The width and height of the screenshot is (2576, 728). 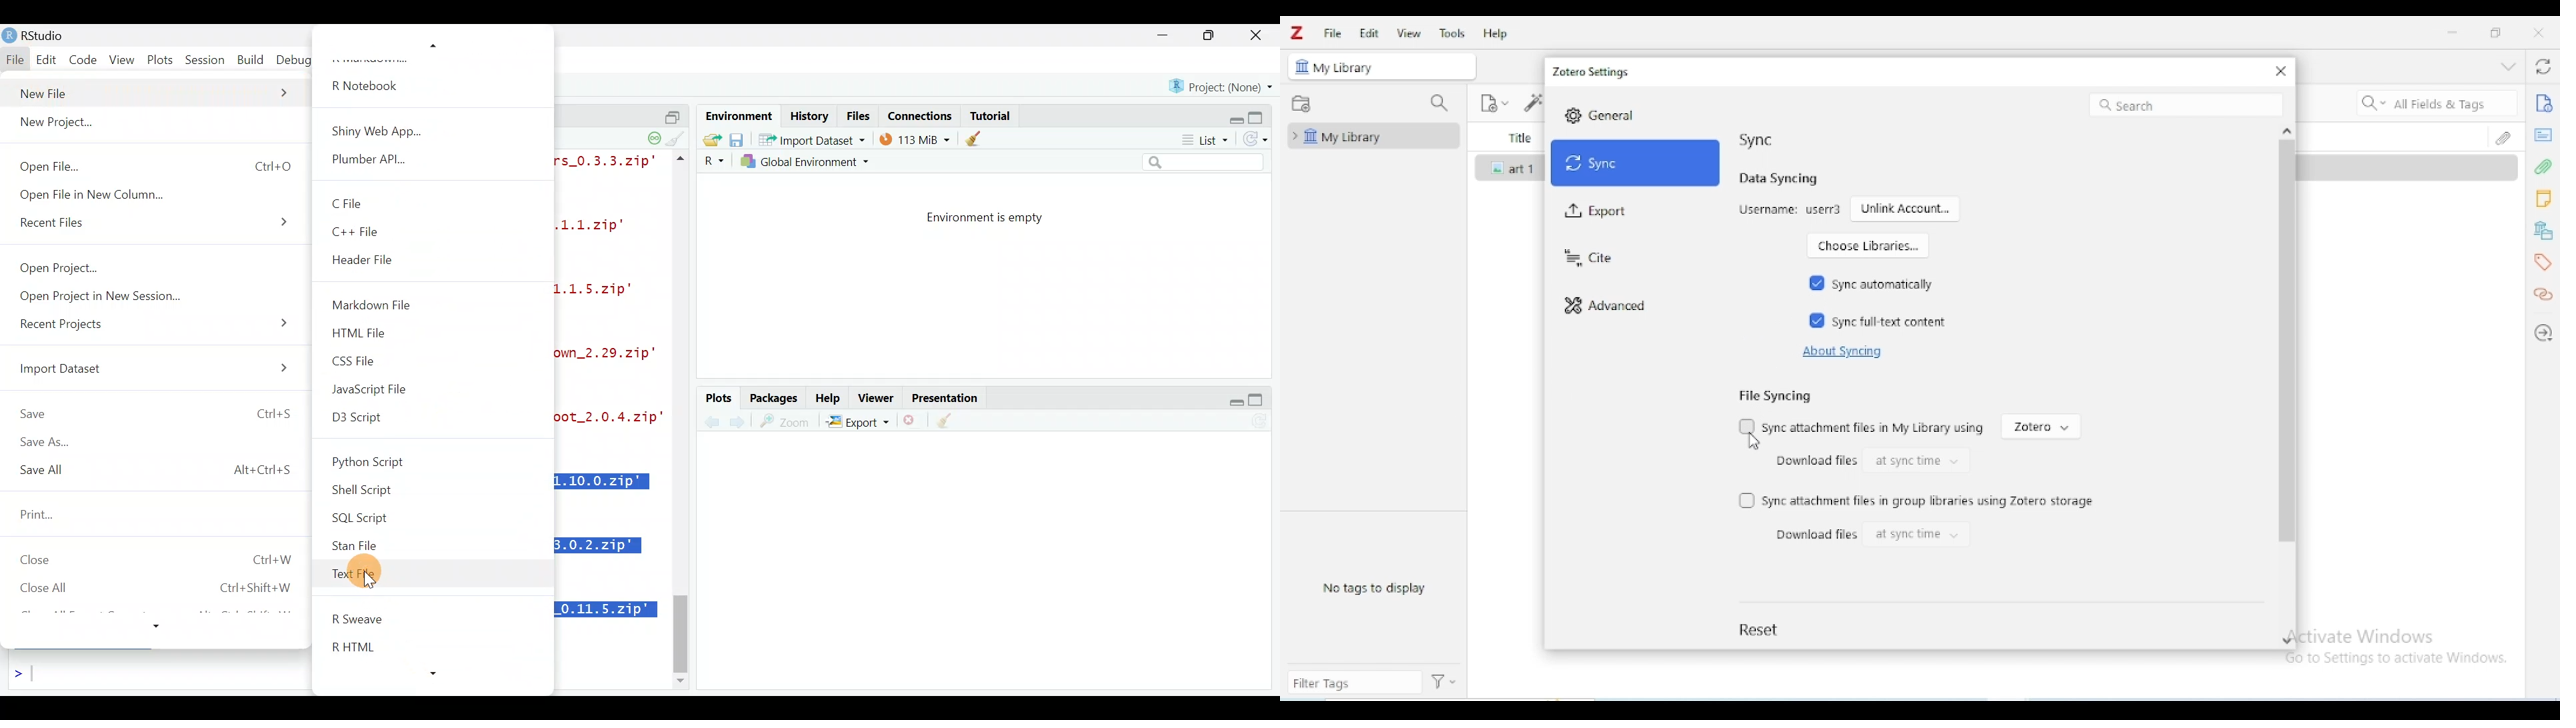 What do you see at coordinates (1892, 322) in the screenshot?
I see `sync full-text content` at bounding box center [1892, 322].